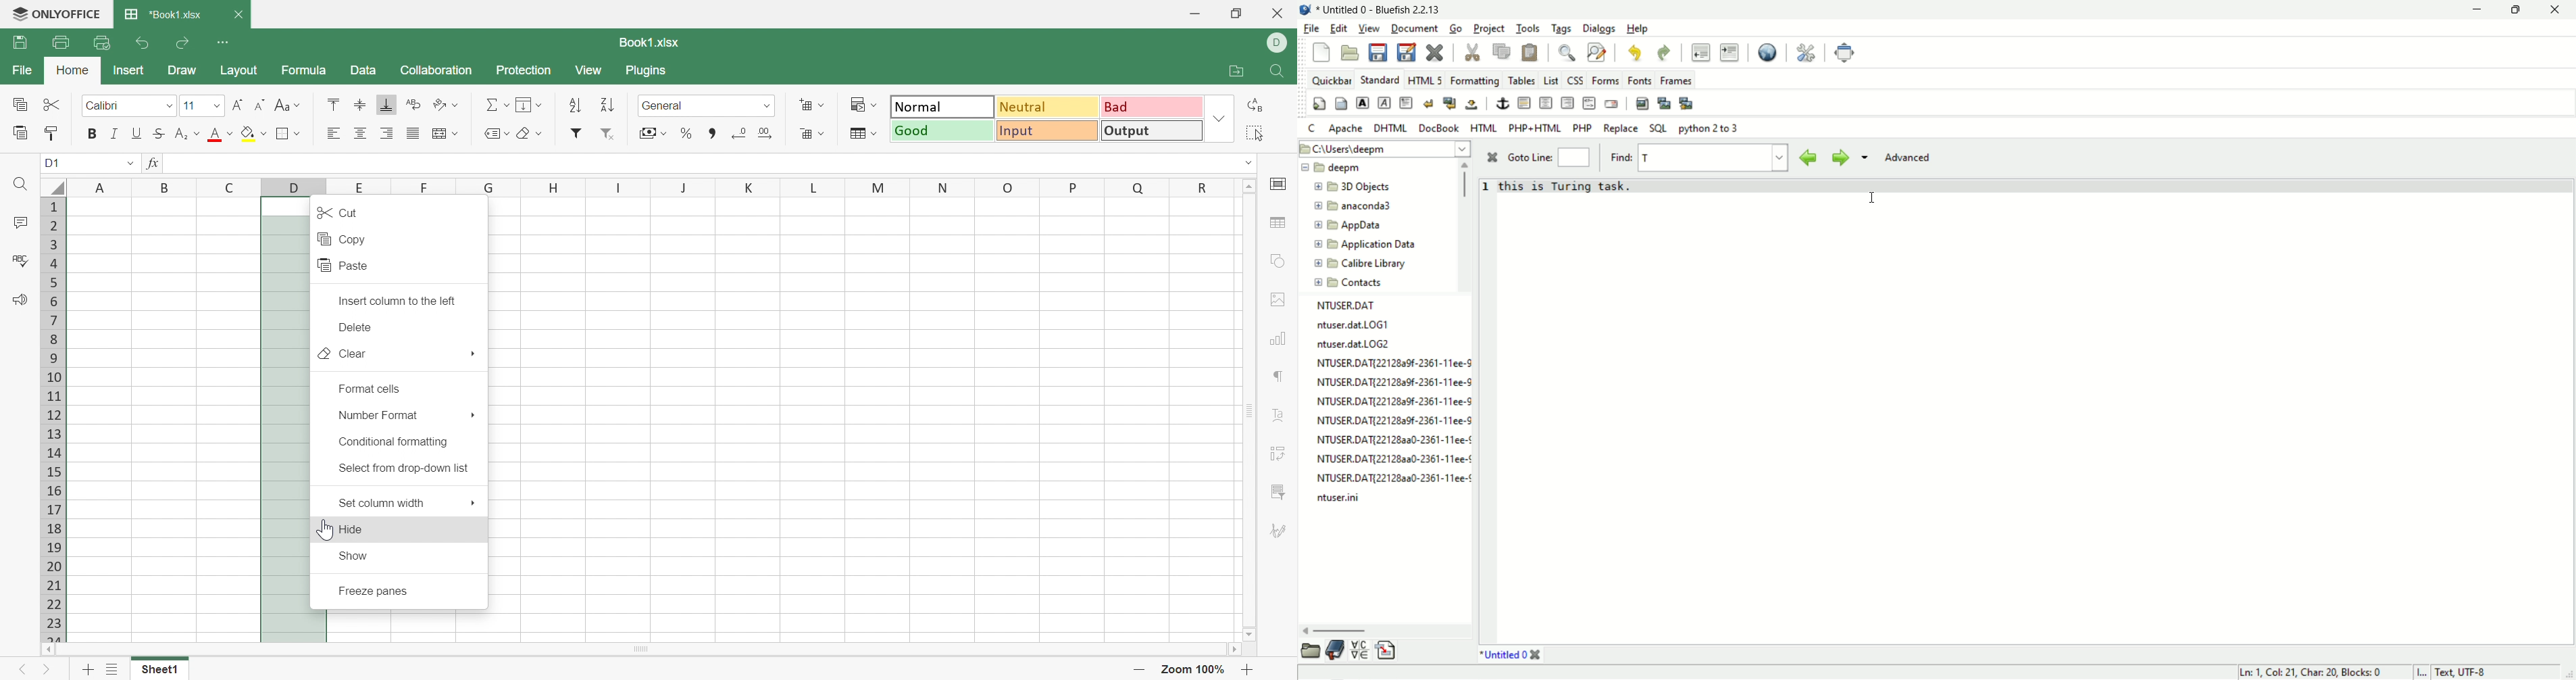 The width and height of the screenshot is (2576, 700). What do you see at coordinates (17, 134) in the screenshot?
I see `Paste` at bounding box center [17, 134].